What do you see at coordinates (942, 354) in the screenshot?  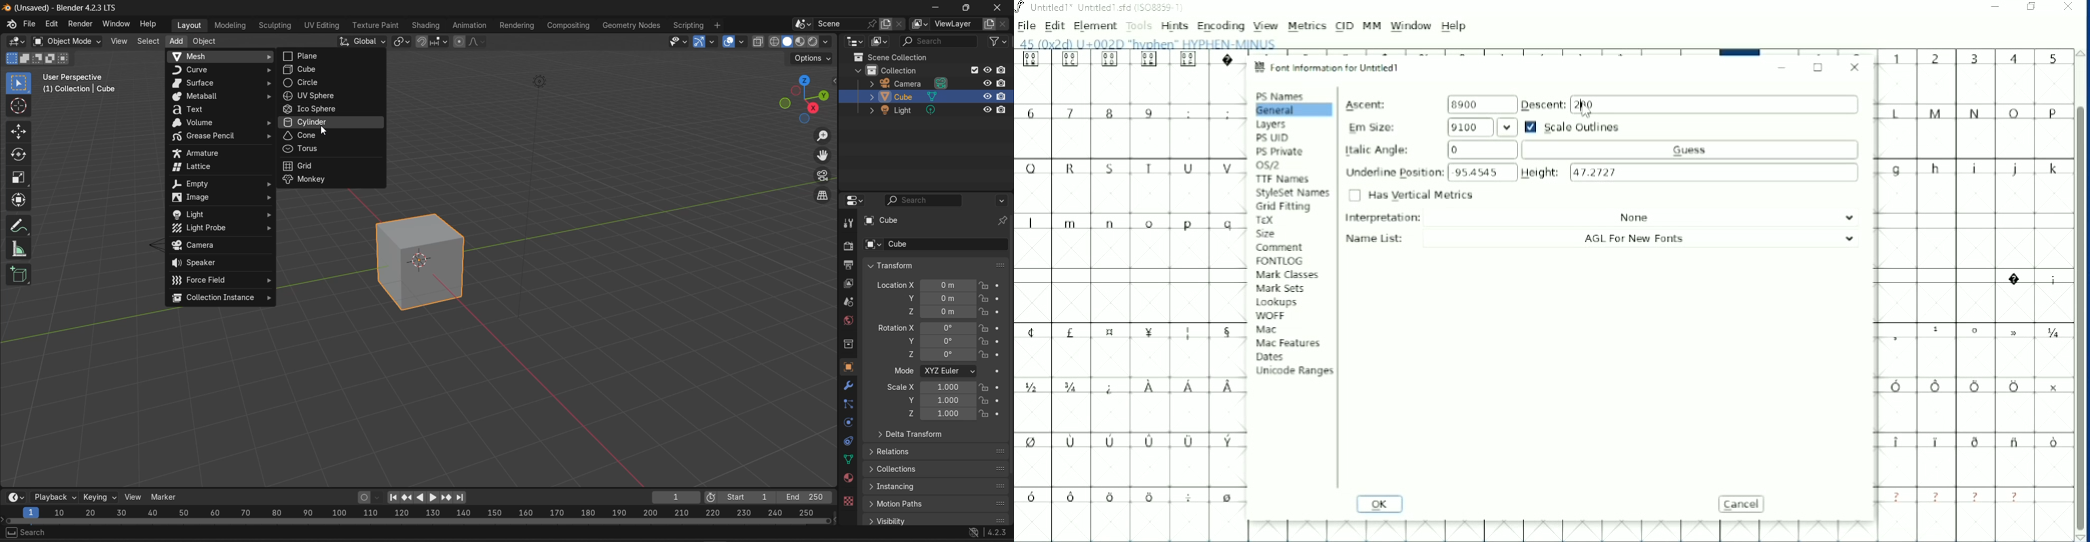 I see `rotation z` at bounding box center [942, 354].